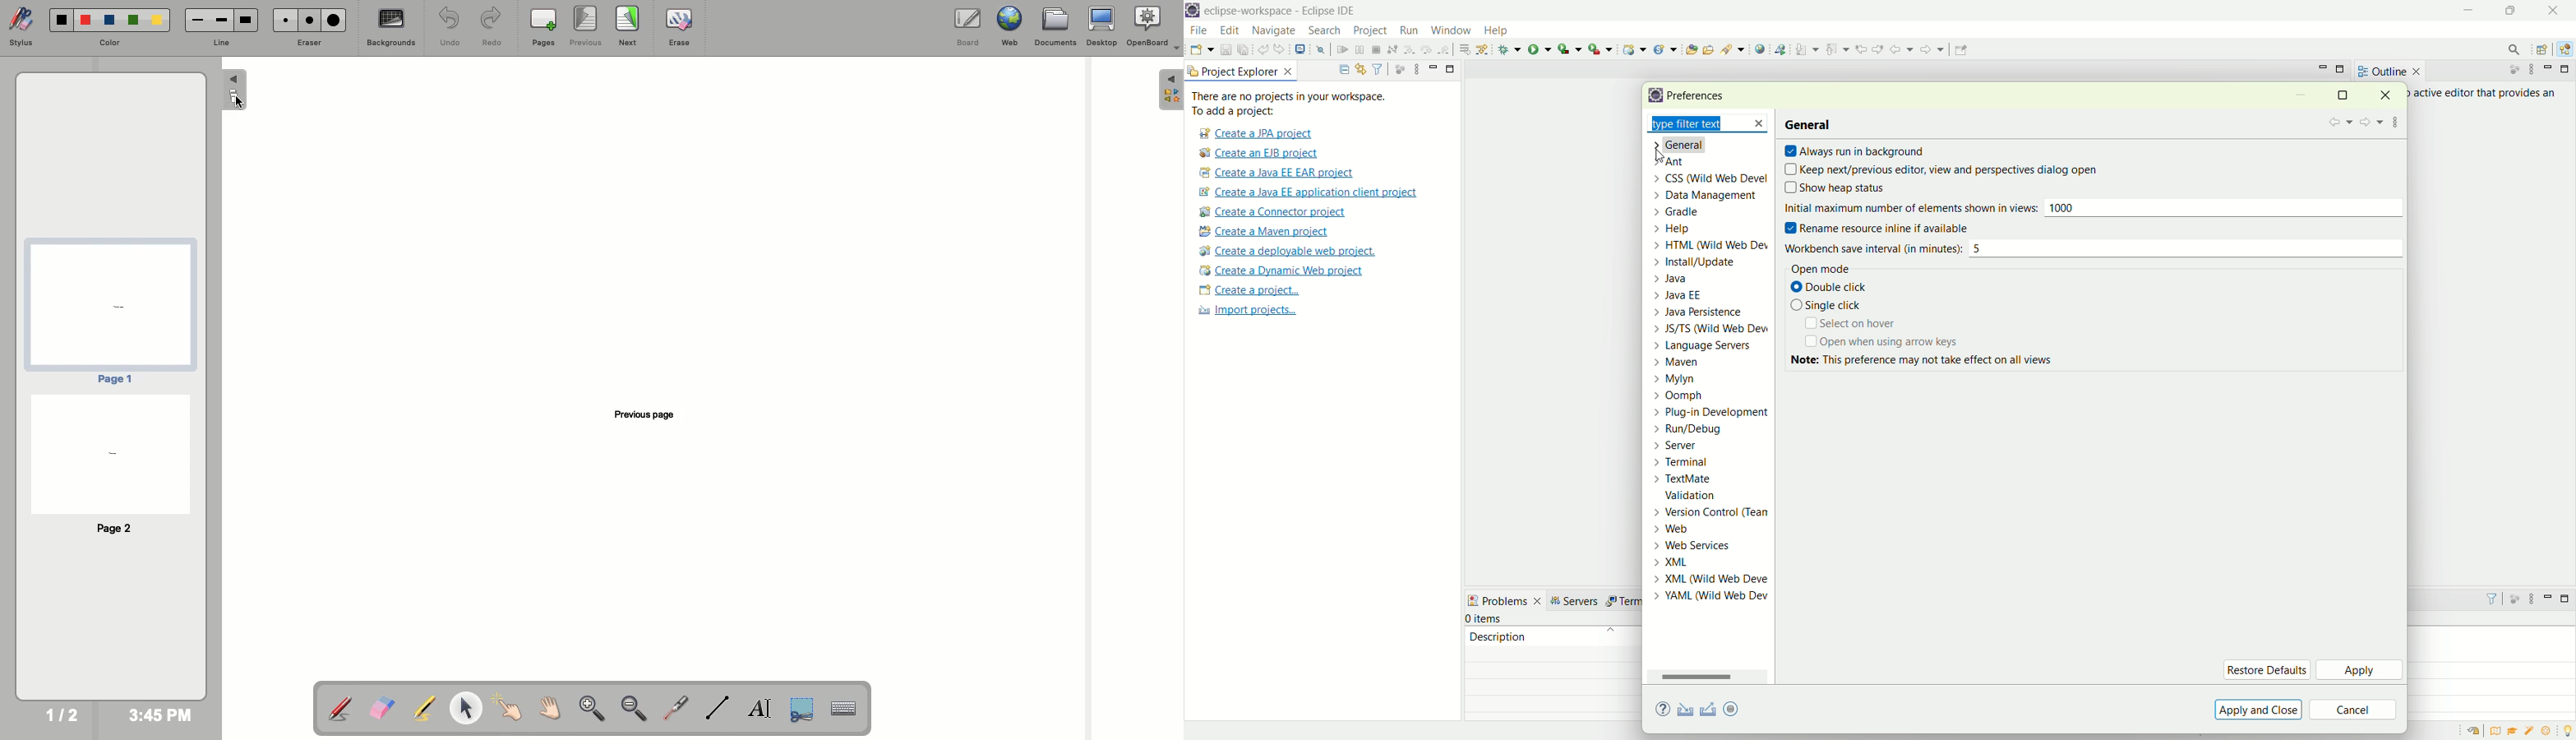  Describe the element at coordinates (1451, 67) in the screenshot. I see `maximize` at that location.